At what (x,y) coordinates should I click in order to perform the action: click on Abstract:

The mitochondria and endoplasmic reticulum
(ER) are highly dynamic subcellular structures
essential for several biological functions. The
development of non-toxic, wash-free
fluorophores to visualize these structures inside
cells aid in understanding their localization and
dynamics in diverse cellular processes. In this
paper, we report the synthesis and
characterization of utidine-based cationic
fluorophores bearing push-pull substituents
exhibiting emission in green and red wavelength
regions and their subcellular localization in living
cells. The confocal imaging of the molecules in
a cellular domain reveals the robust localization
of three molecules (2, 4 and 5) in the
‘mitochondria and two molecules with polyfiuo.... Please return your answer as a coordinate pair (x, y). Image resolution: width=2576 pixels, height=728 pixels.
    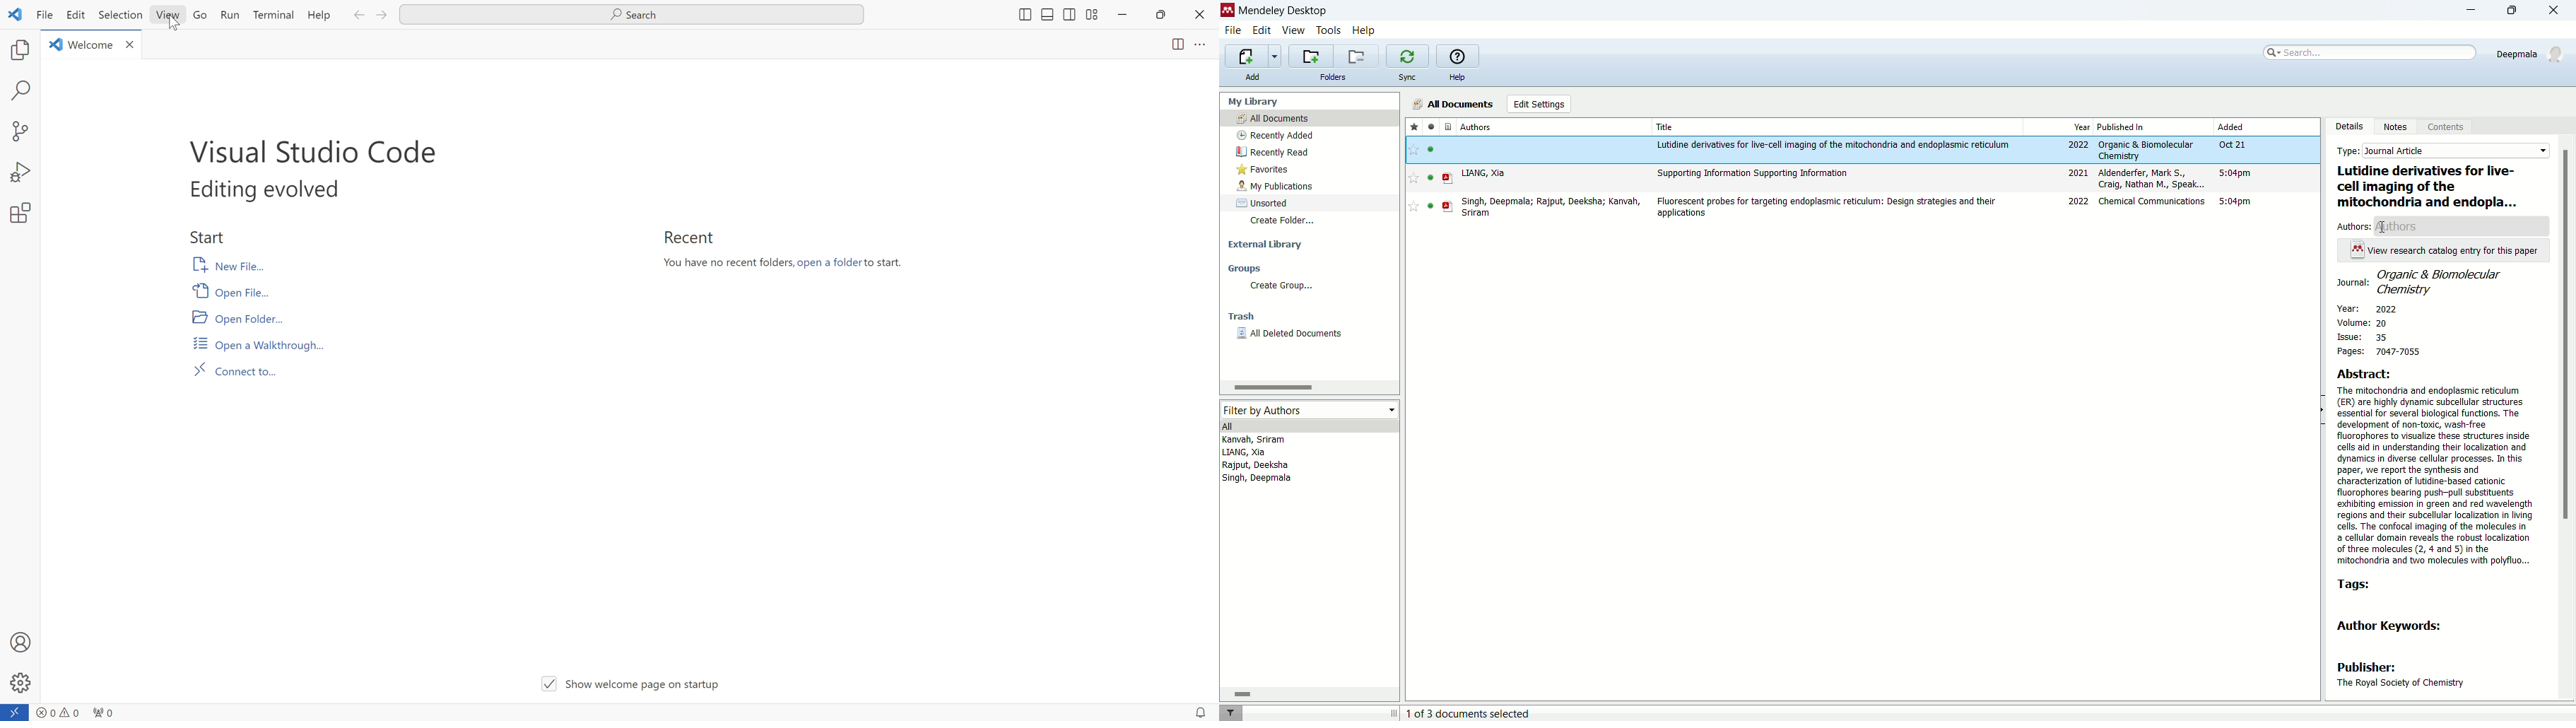
    Looking at the image, I should click on (2437, 466).